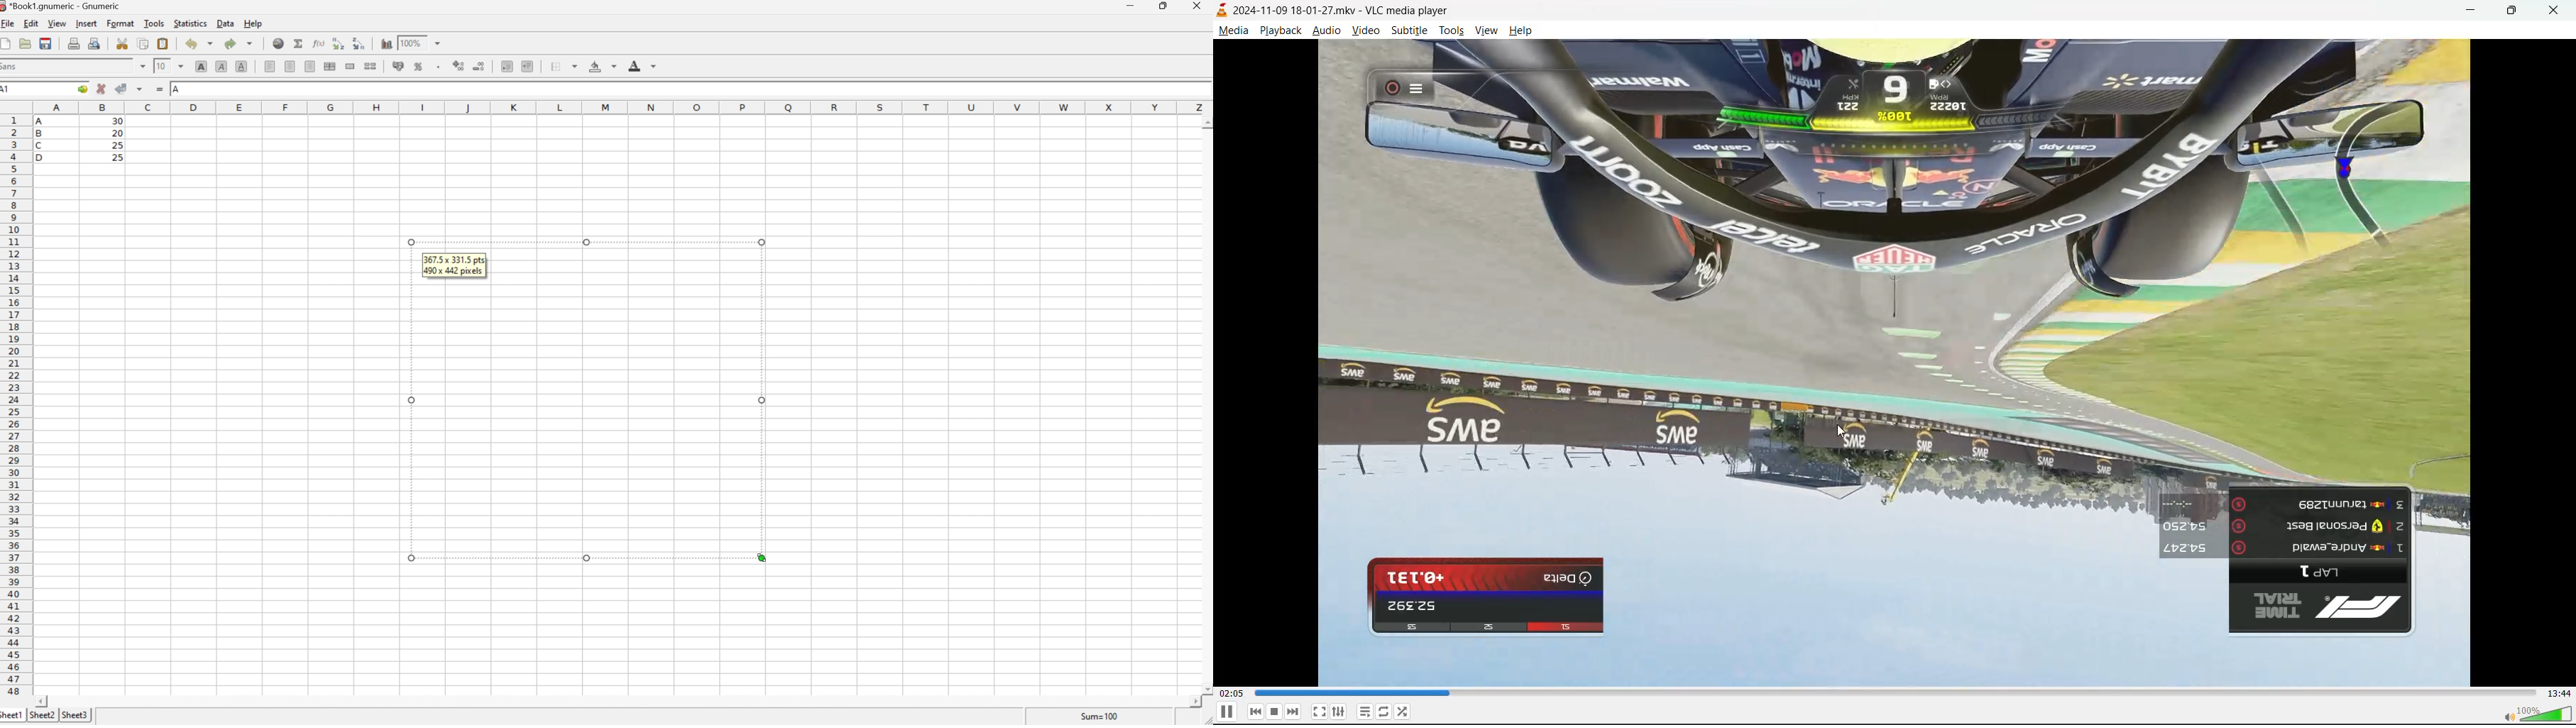 This screenshot has height=728, width=2576. Describe the element at coordinates (124, 43) in the screenshot. I see `Cut the selection` at that location.